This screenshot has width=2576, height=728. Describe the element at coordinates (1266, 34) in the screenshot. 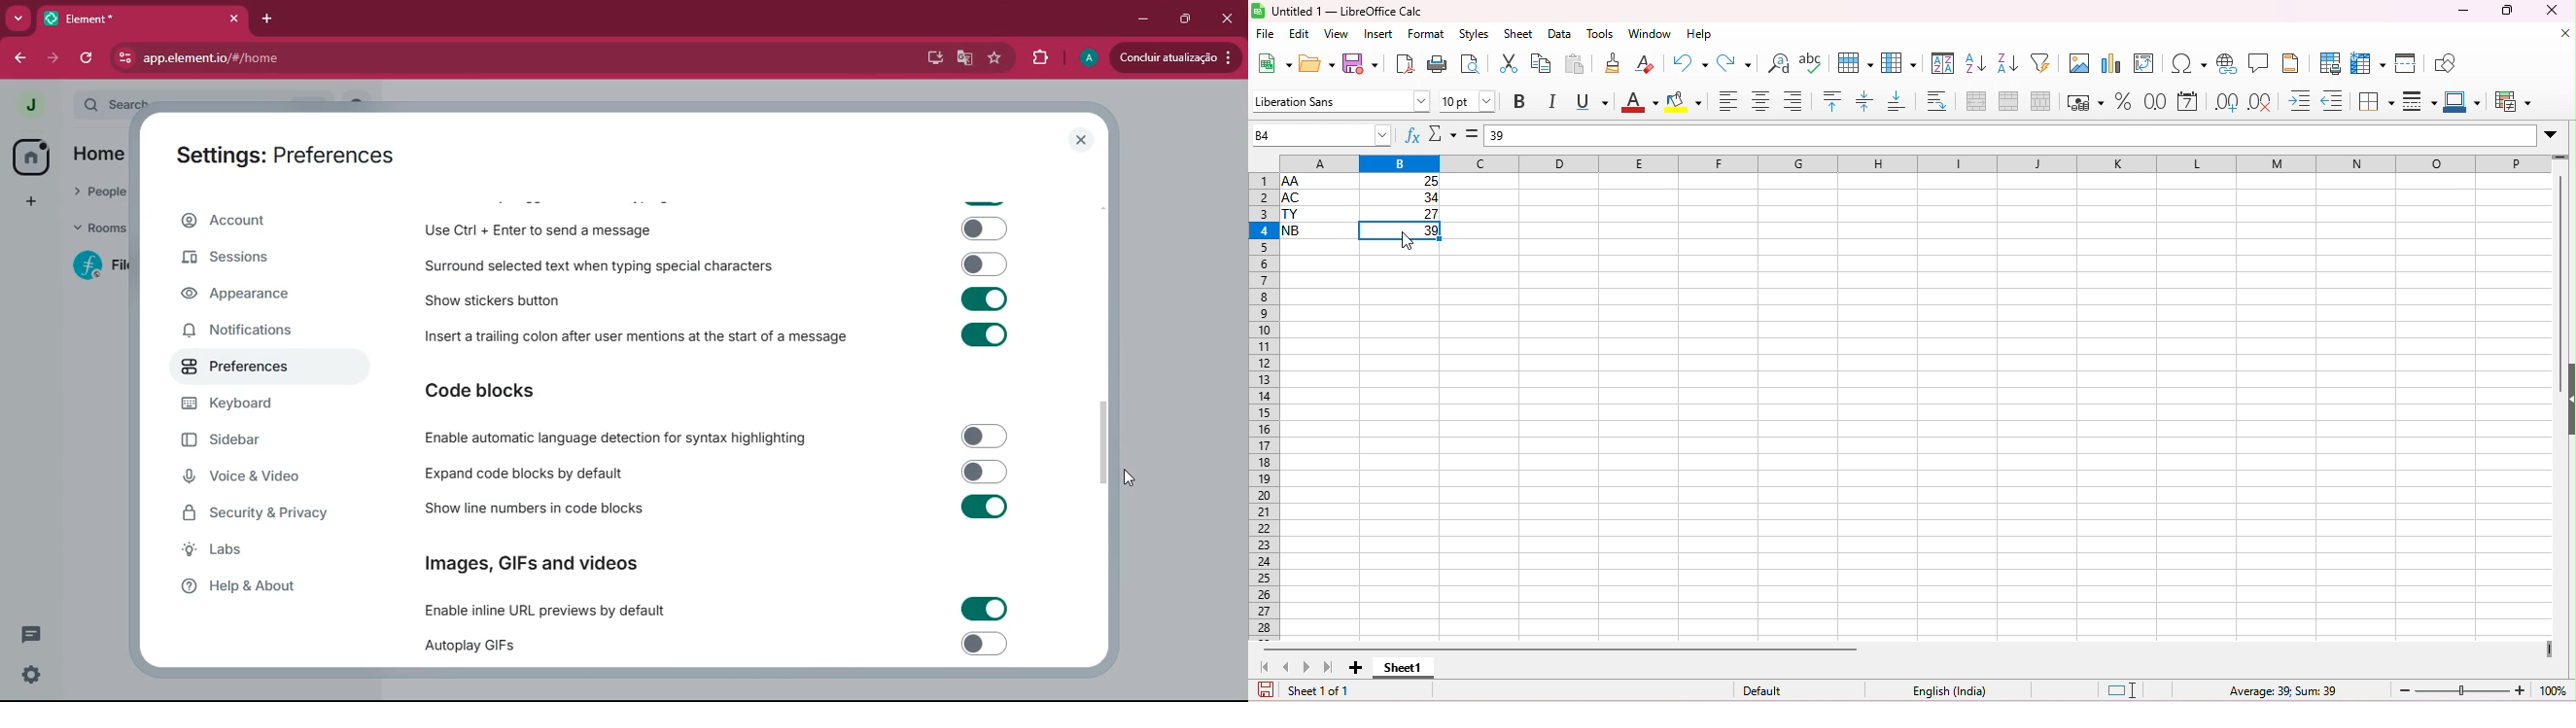

I see `file` at that location.